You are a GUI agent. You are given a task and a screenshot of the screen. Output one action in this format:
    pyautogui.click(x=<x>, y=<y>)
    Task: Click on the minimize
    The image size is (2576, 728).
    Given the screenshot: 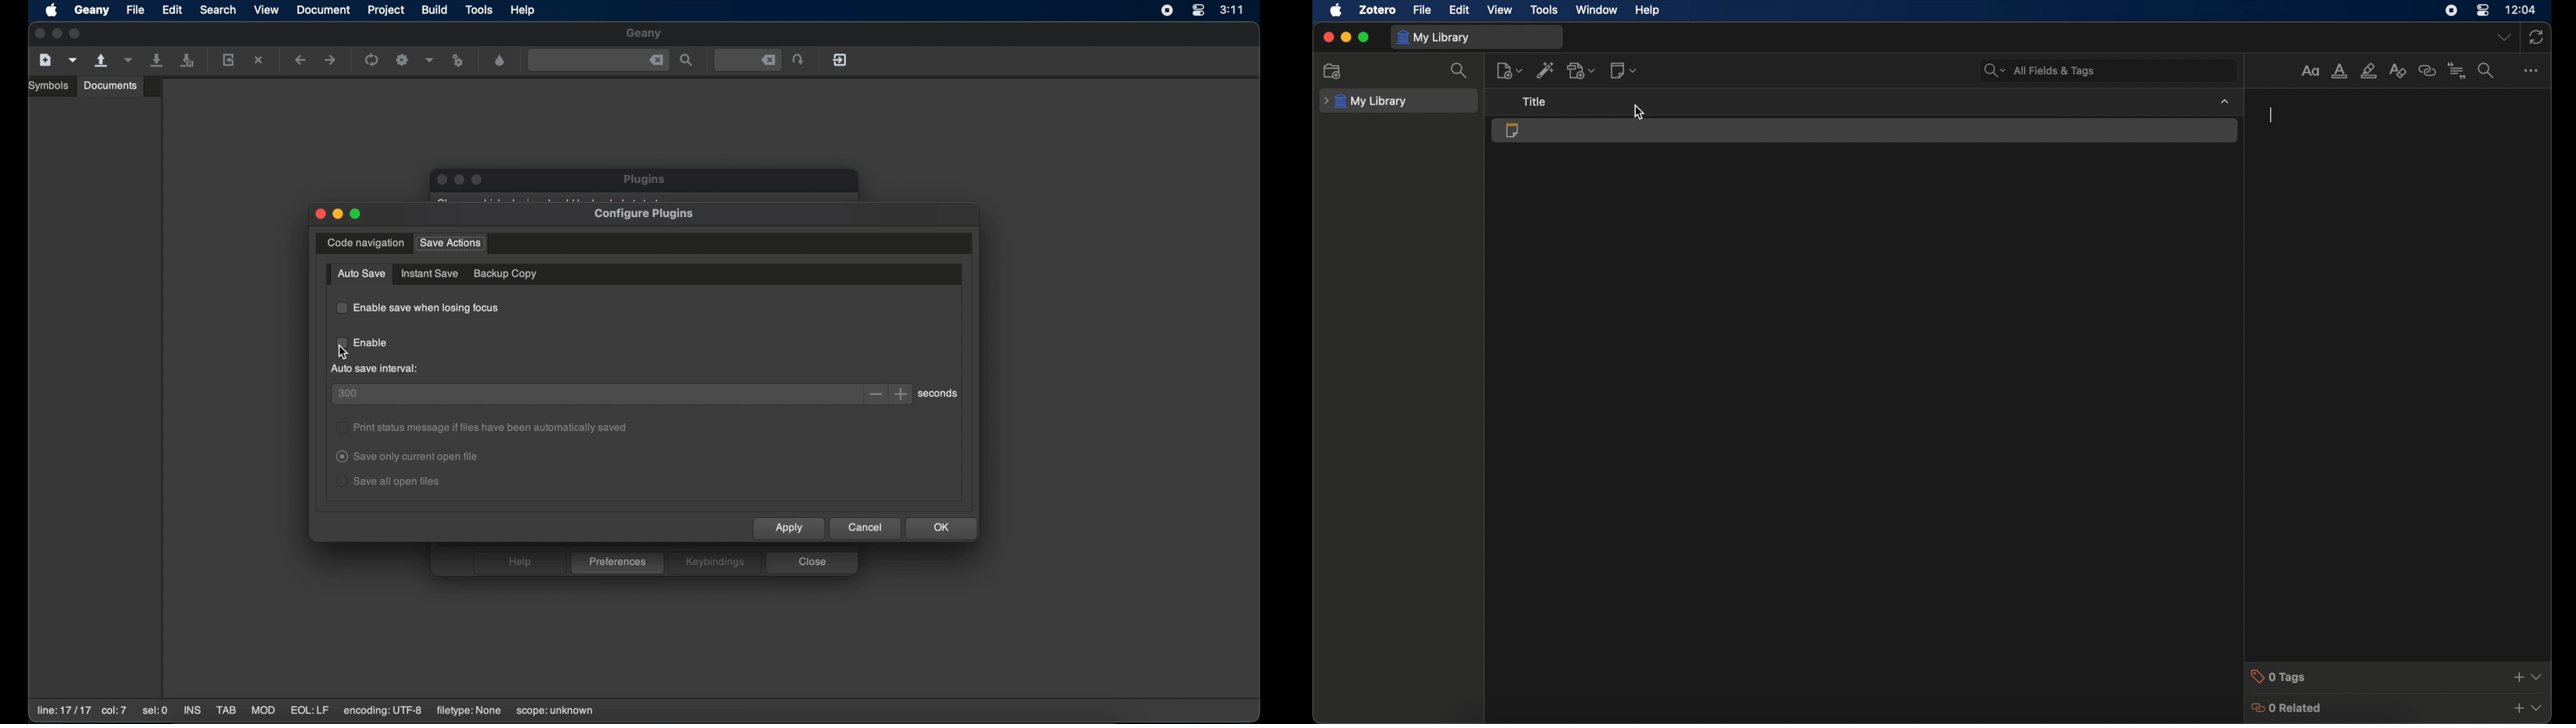 What is the action you would take?
    pyautogui.click(x=1347, y=38)
    